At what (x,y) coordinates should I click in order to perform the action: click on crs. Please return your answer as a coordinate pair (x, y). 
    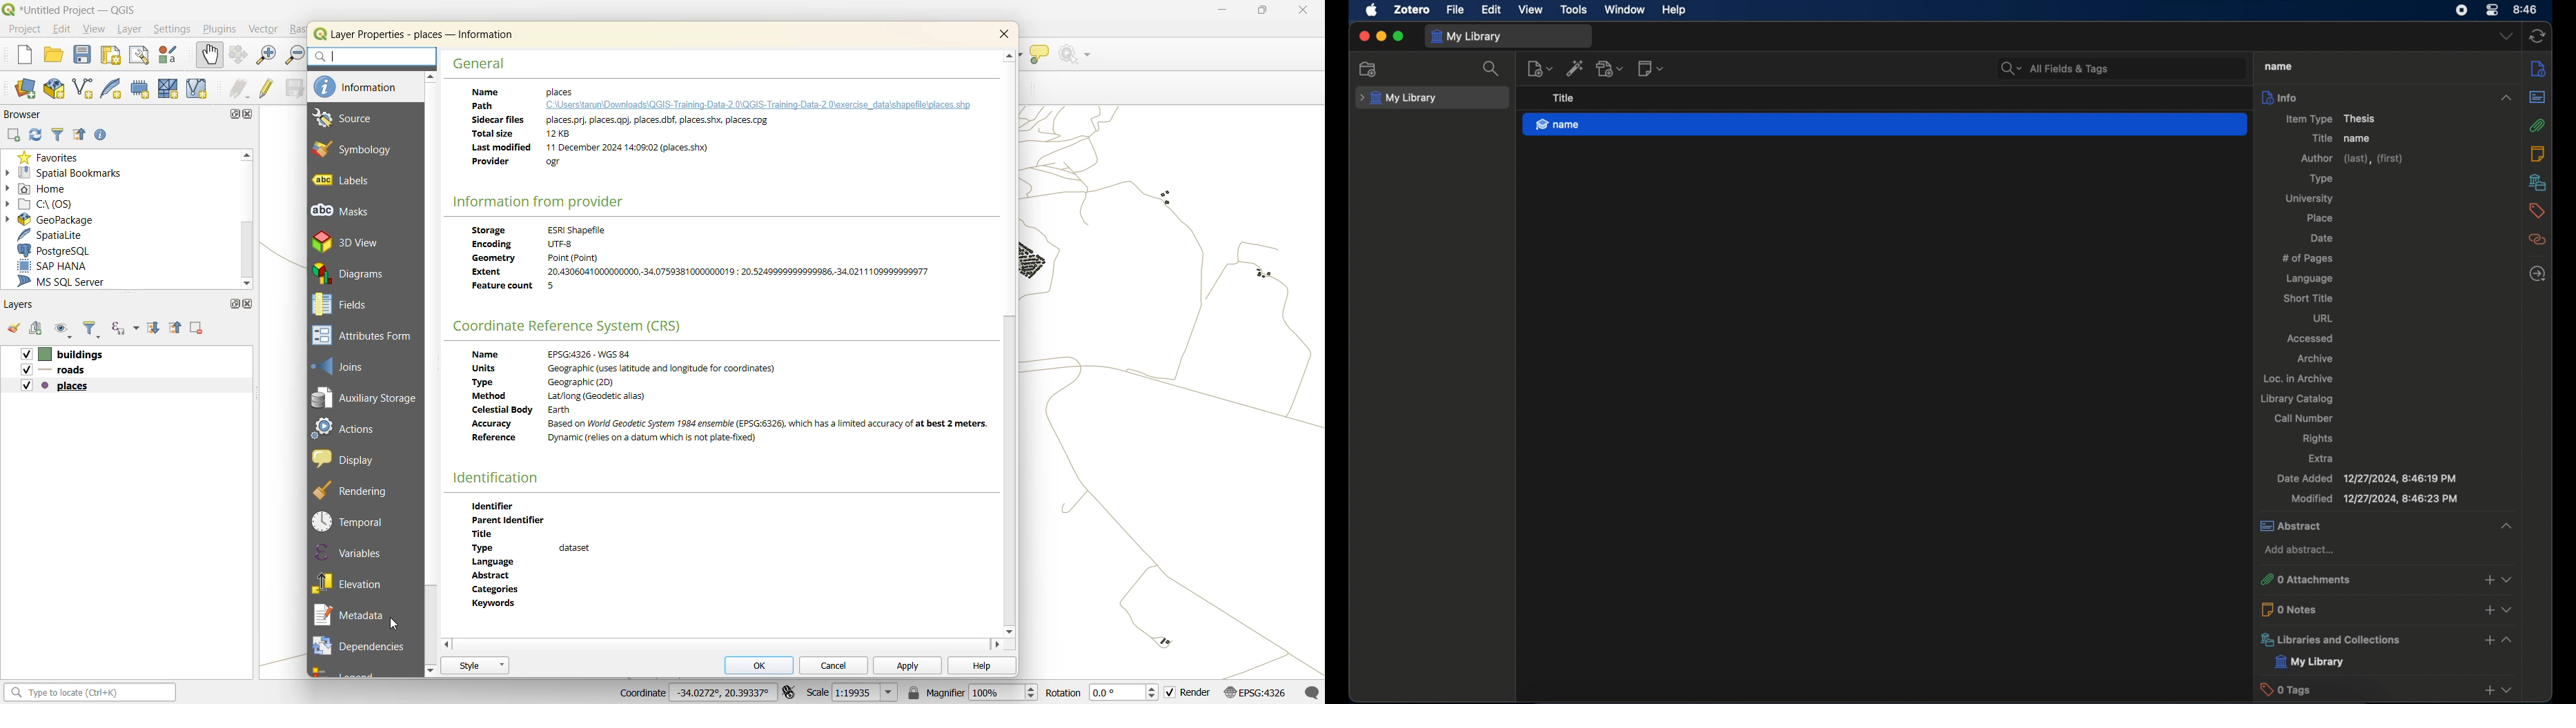
    Looking at the image, I should click on (574, 325).